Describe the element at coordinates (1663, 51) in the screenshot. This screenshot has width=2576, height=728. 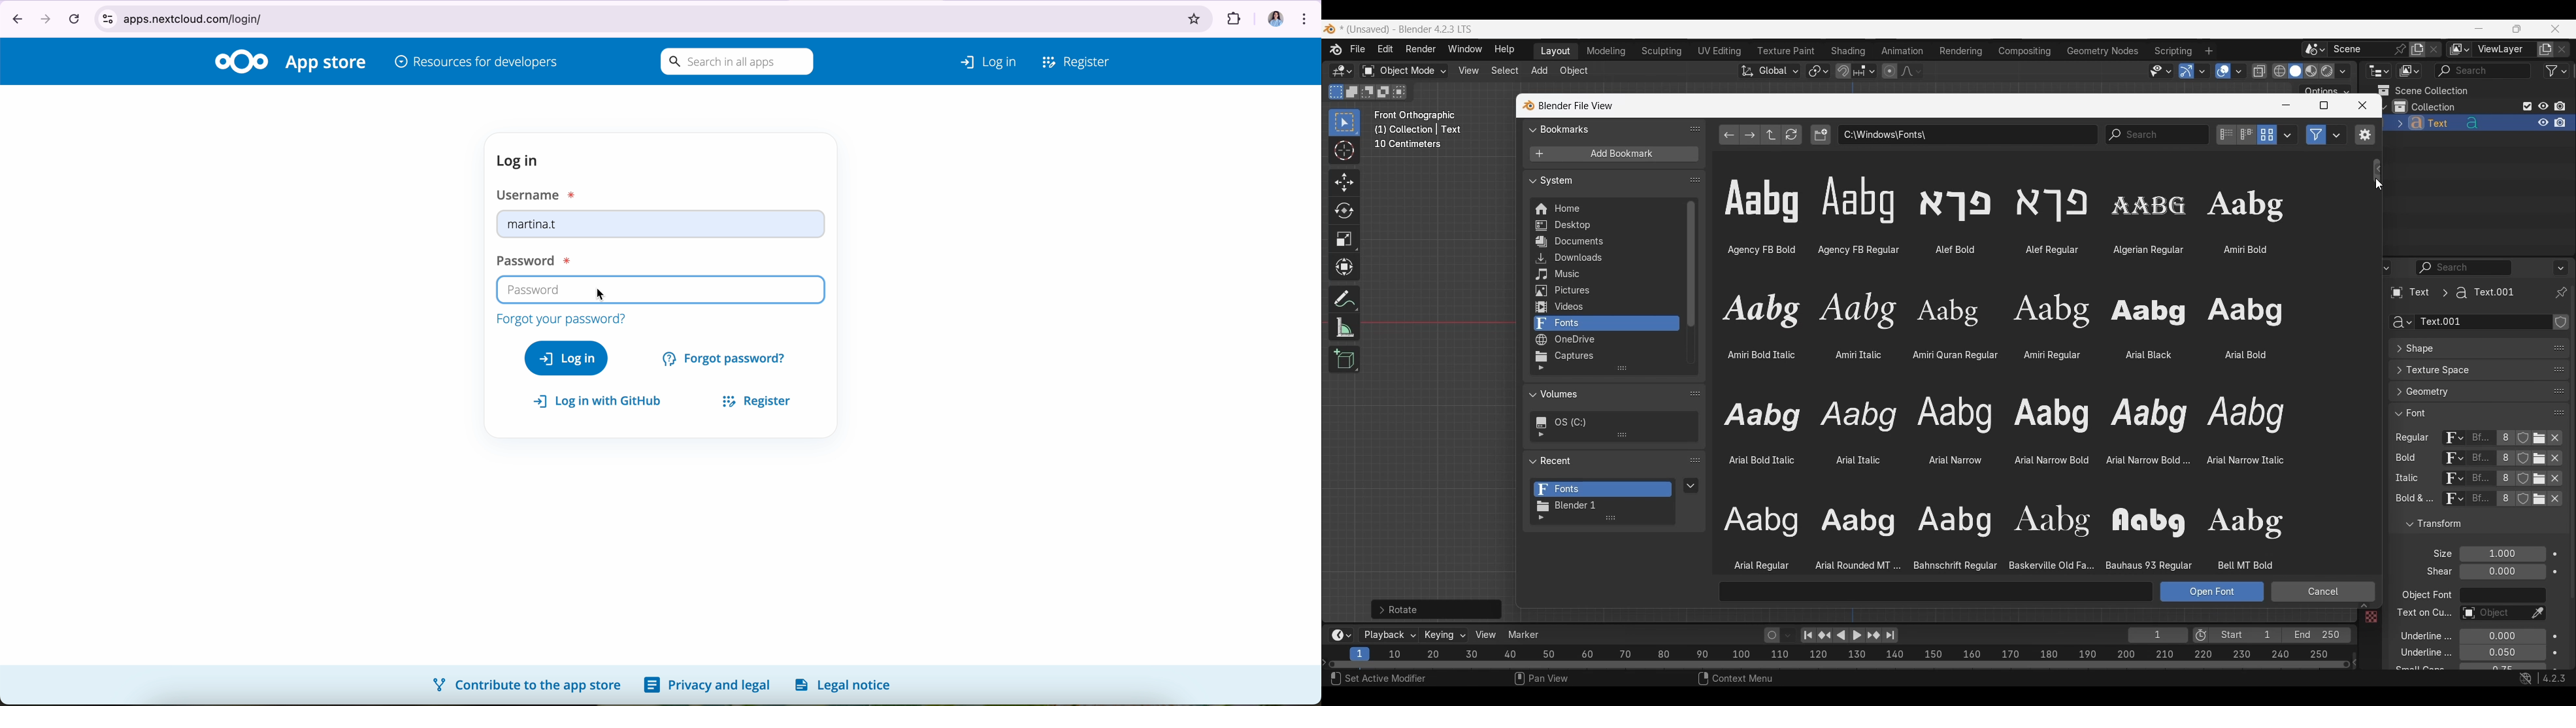
I see `Sculpting workspace` at that location.